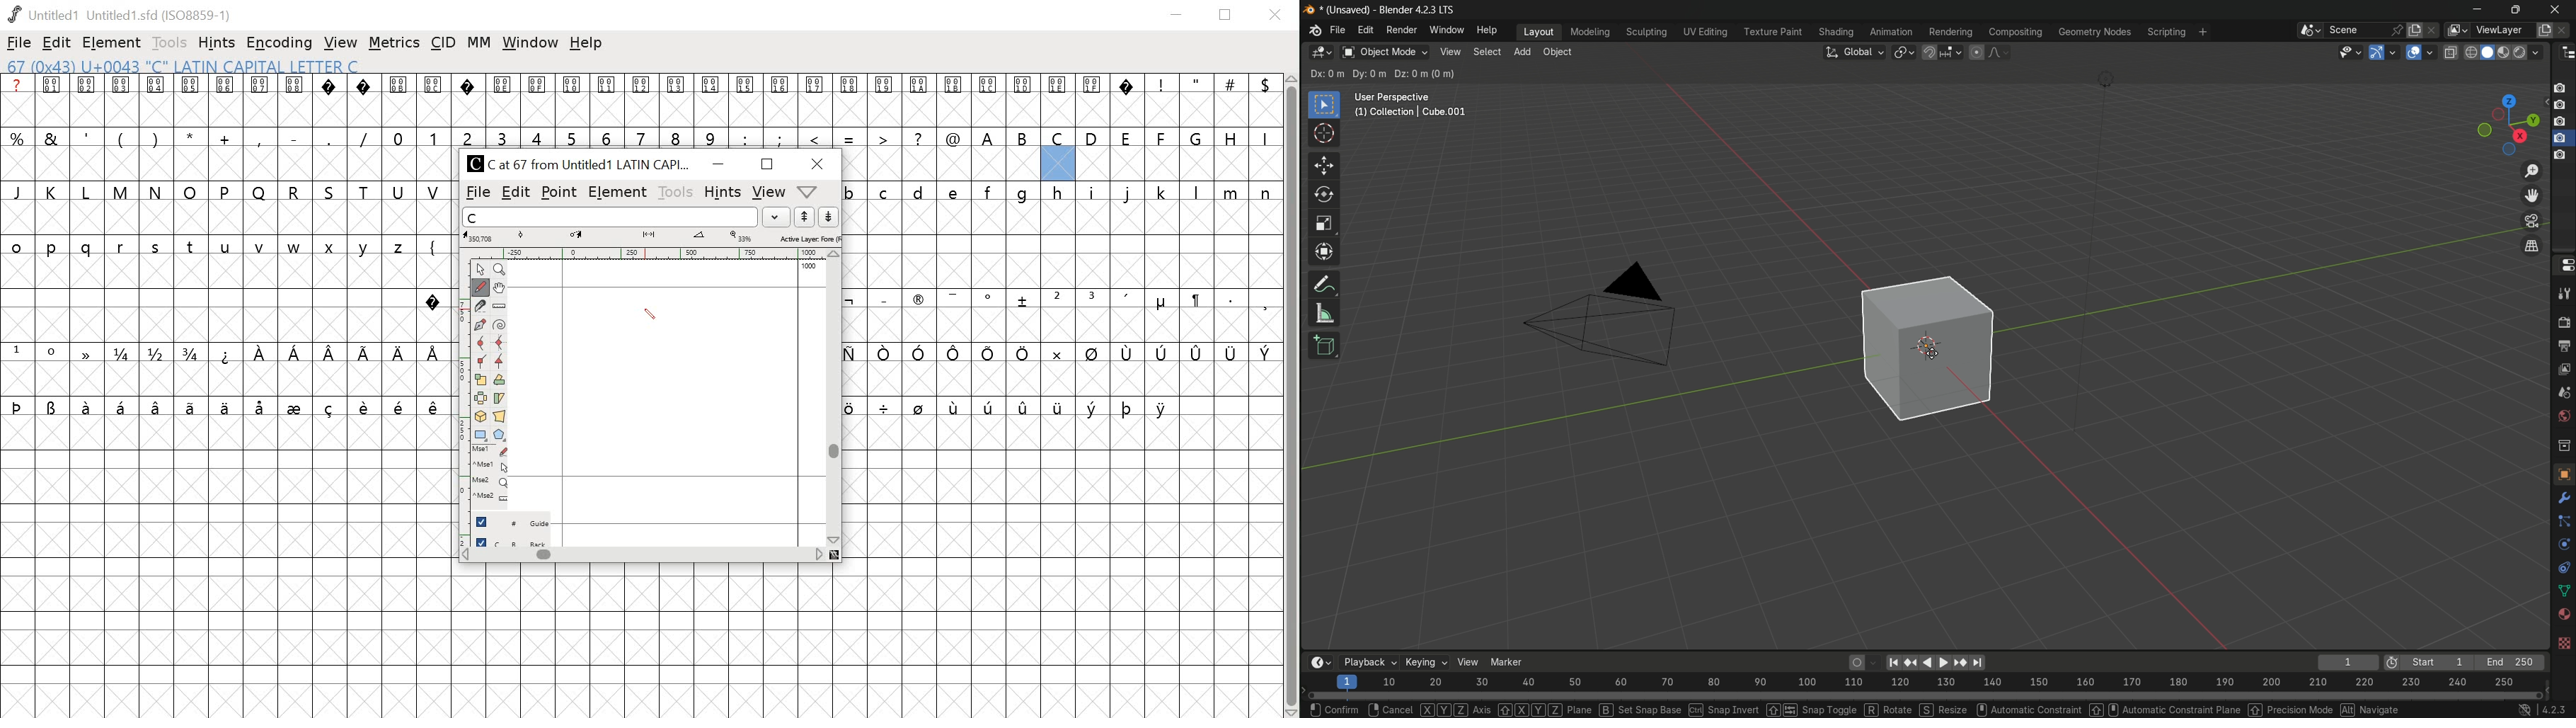 This screenshot has width=2576, height=728. What do you see at coordinates (500, 288) in the screenshot?
I see `pan` at bounding box center [500, 288].